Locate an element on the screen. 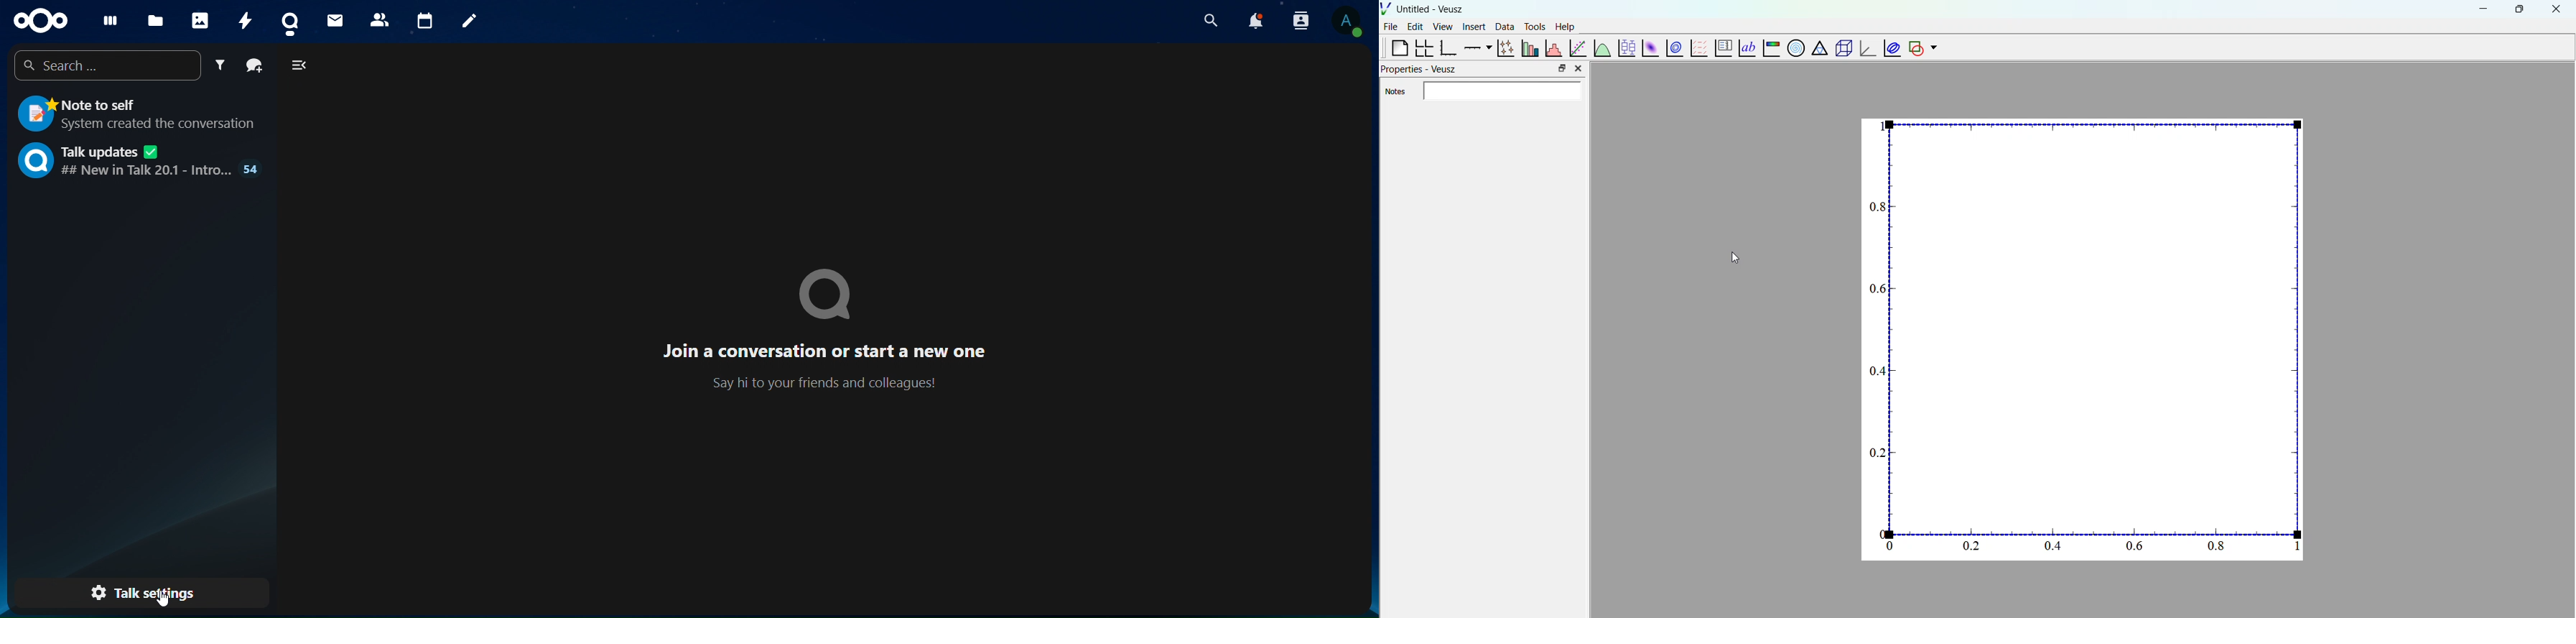 This screenshot has width=2576, height=644. insert is located at coordinates (1472, 26).